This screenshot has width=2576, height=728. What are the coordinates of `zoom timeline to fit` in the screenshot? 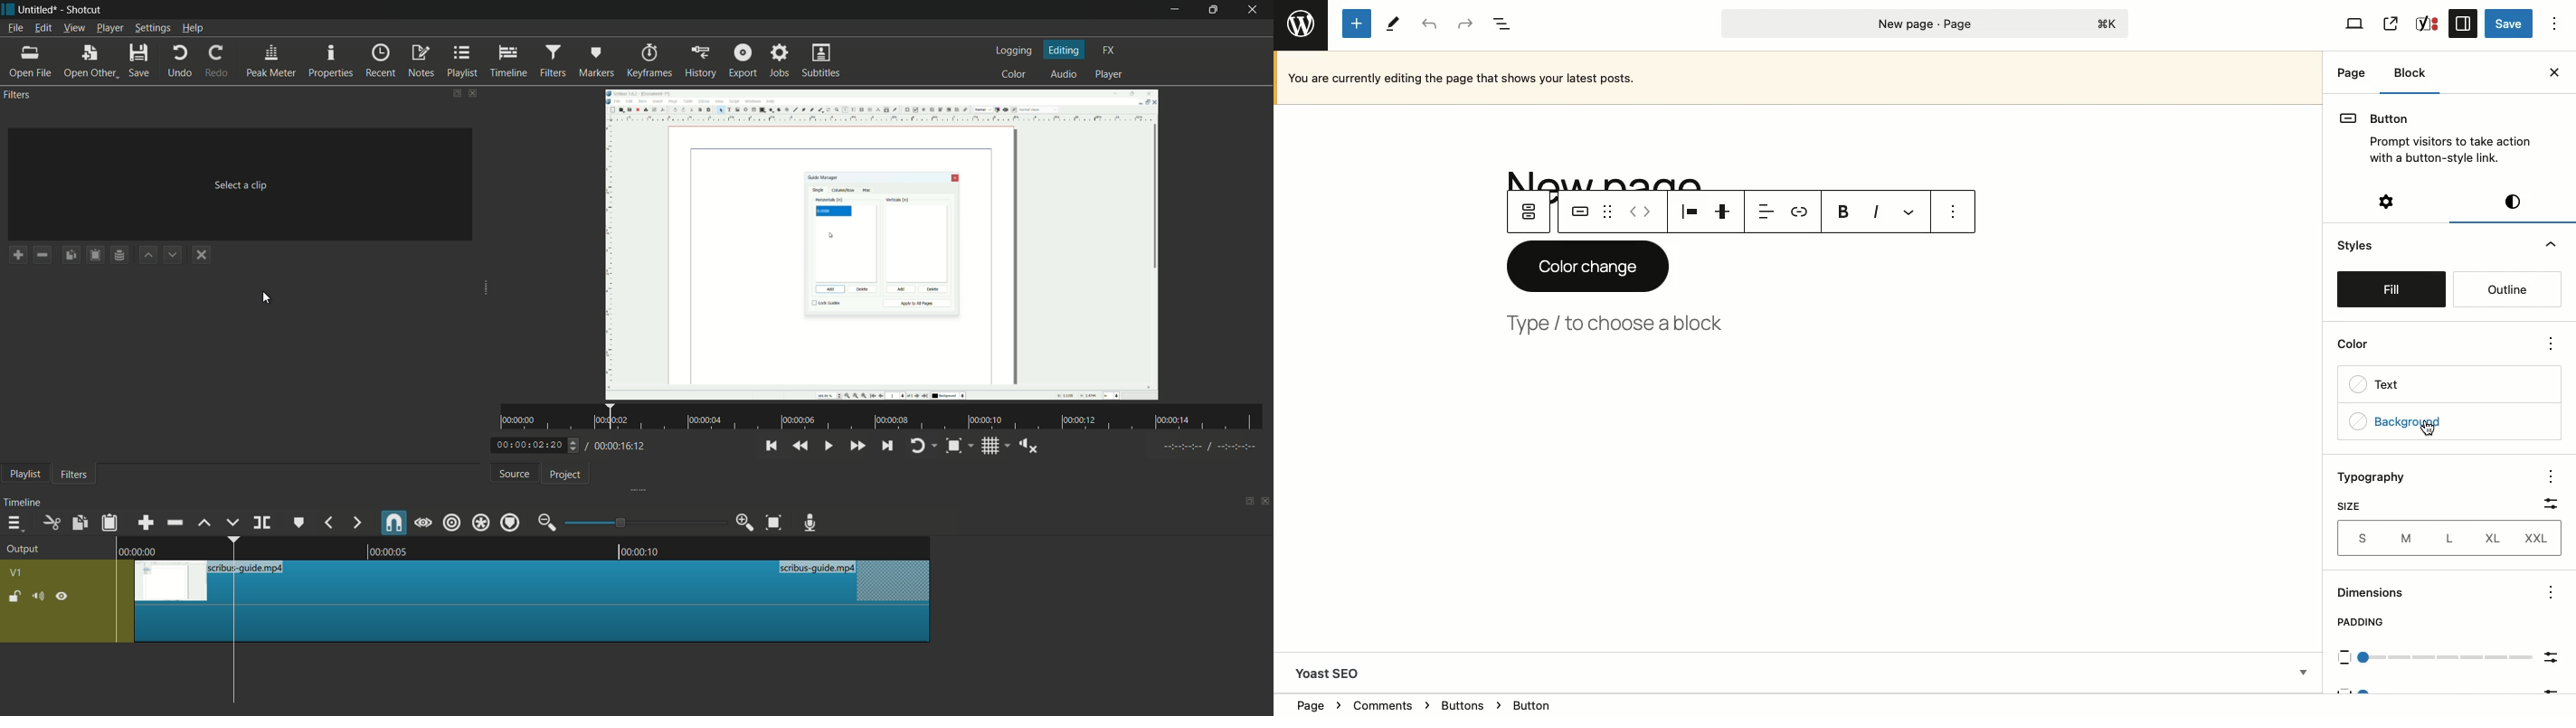 It's located at (774, 522).